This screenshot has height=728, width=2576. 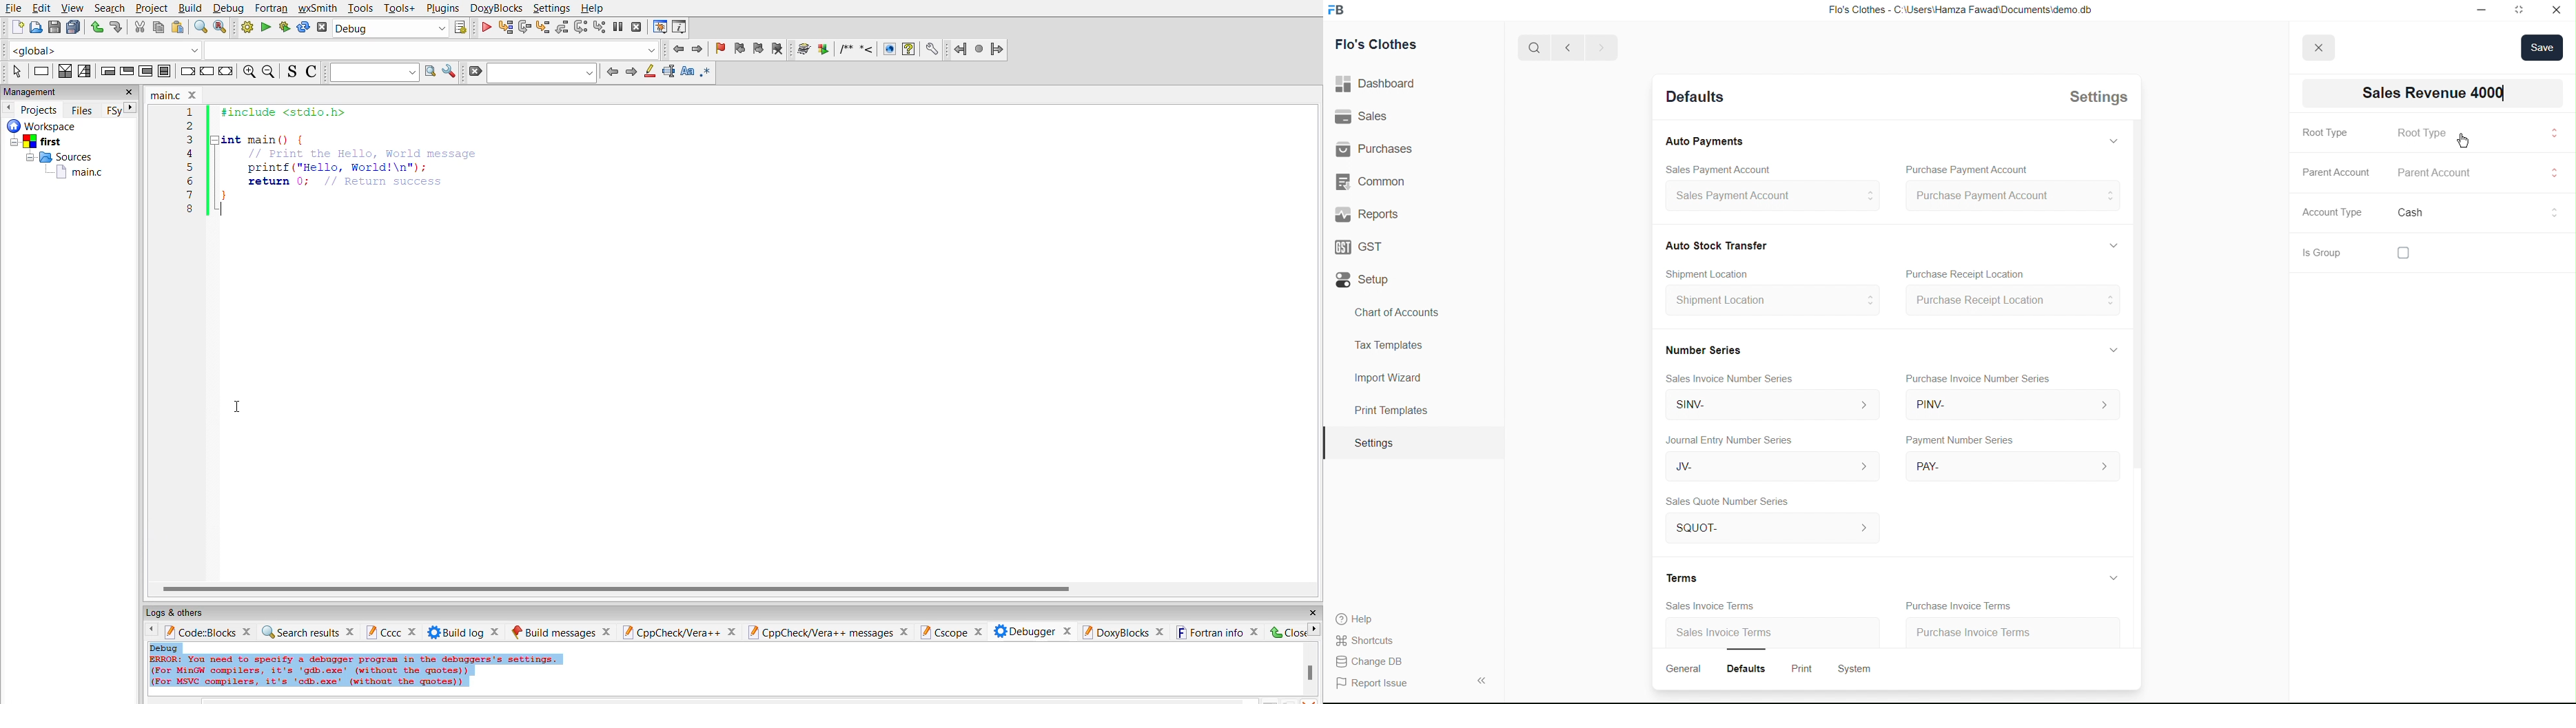 I want to click on zoom in, so click(x=248, y=72).